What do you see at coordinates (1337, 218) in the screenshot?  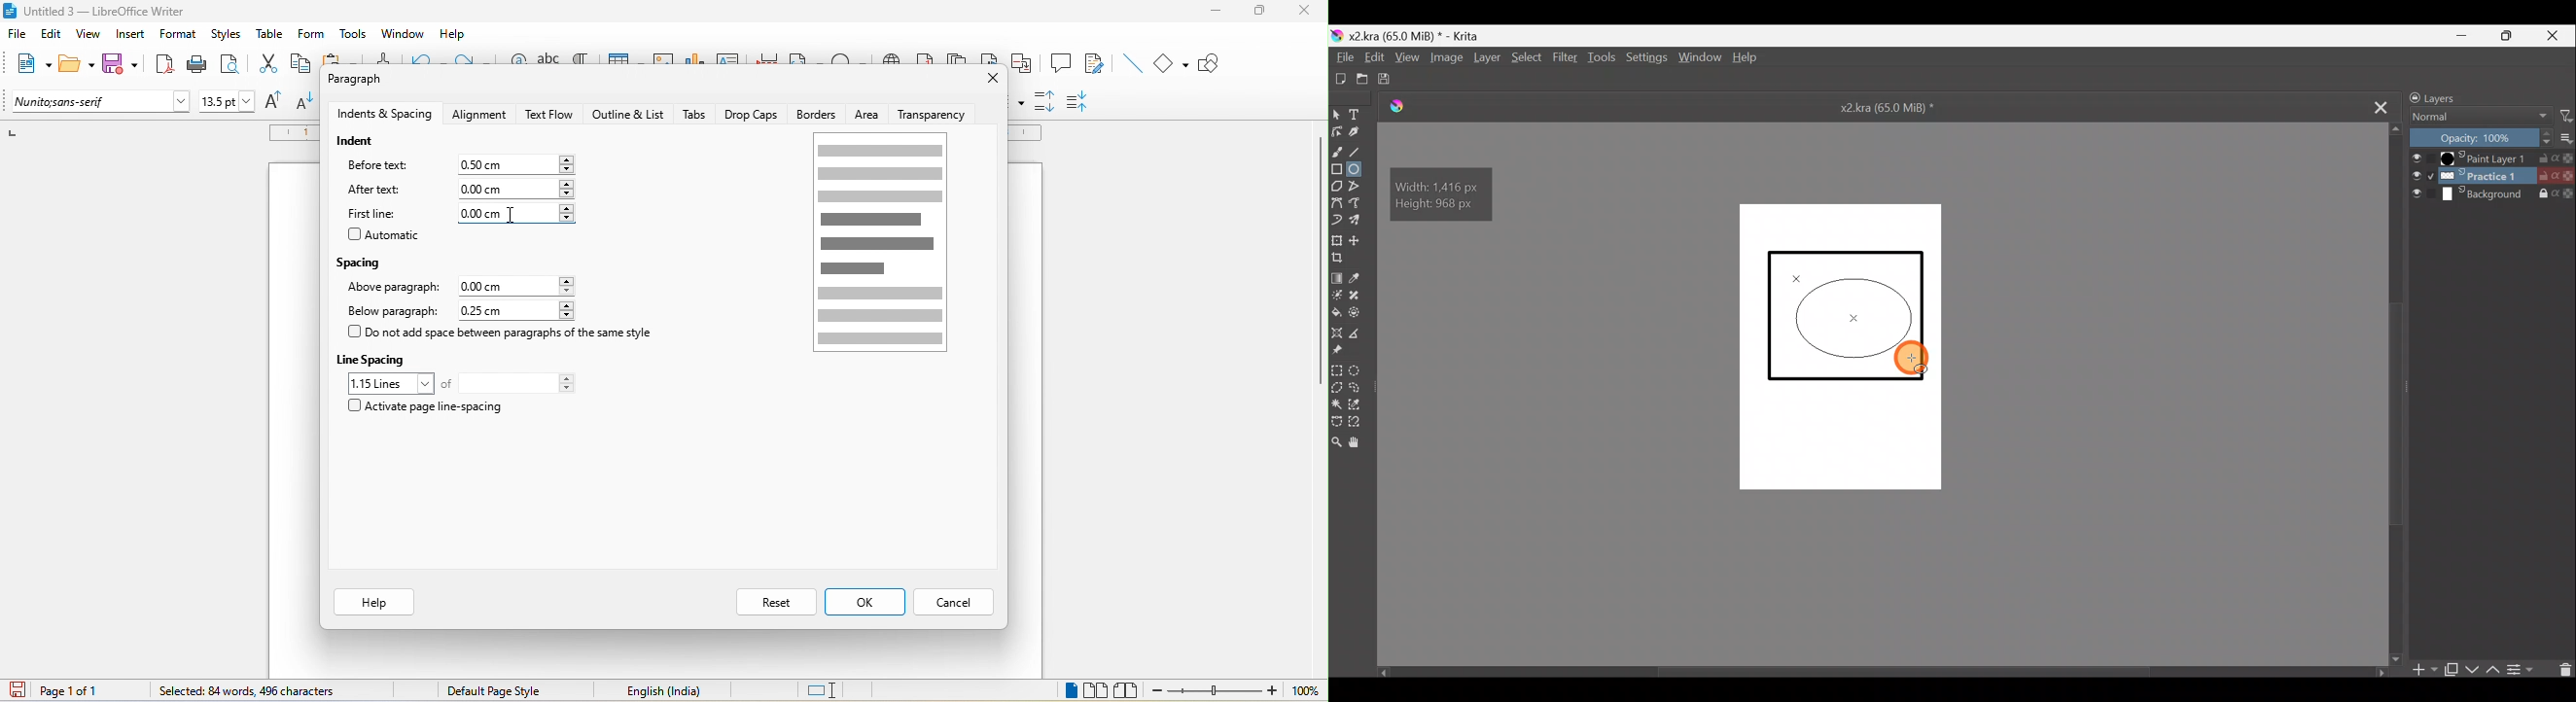 I see `Magnetic curve tool` at bounding box center [1337, 218].